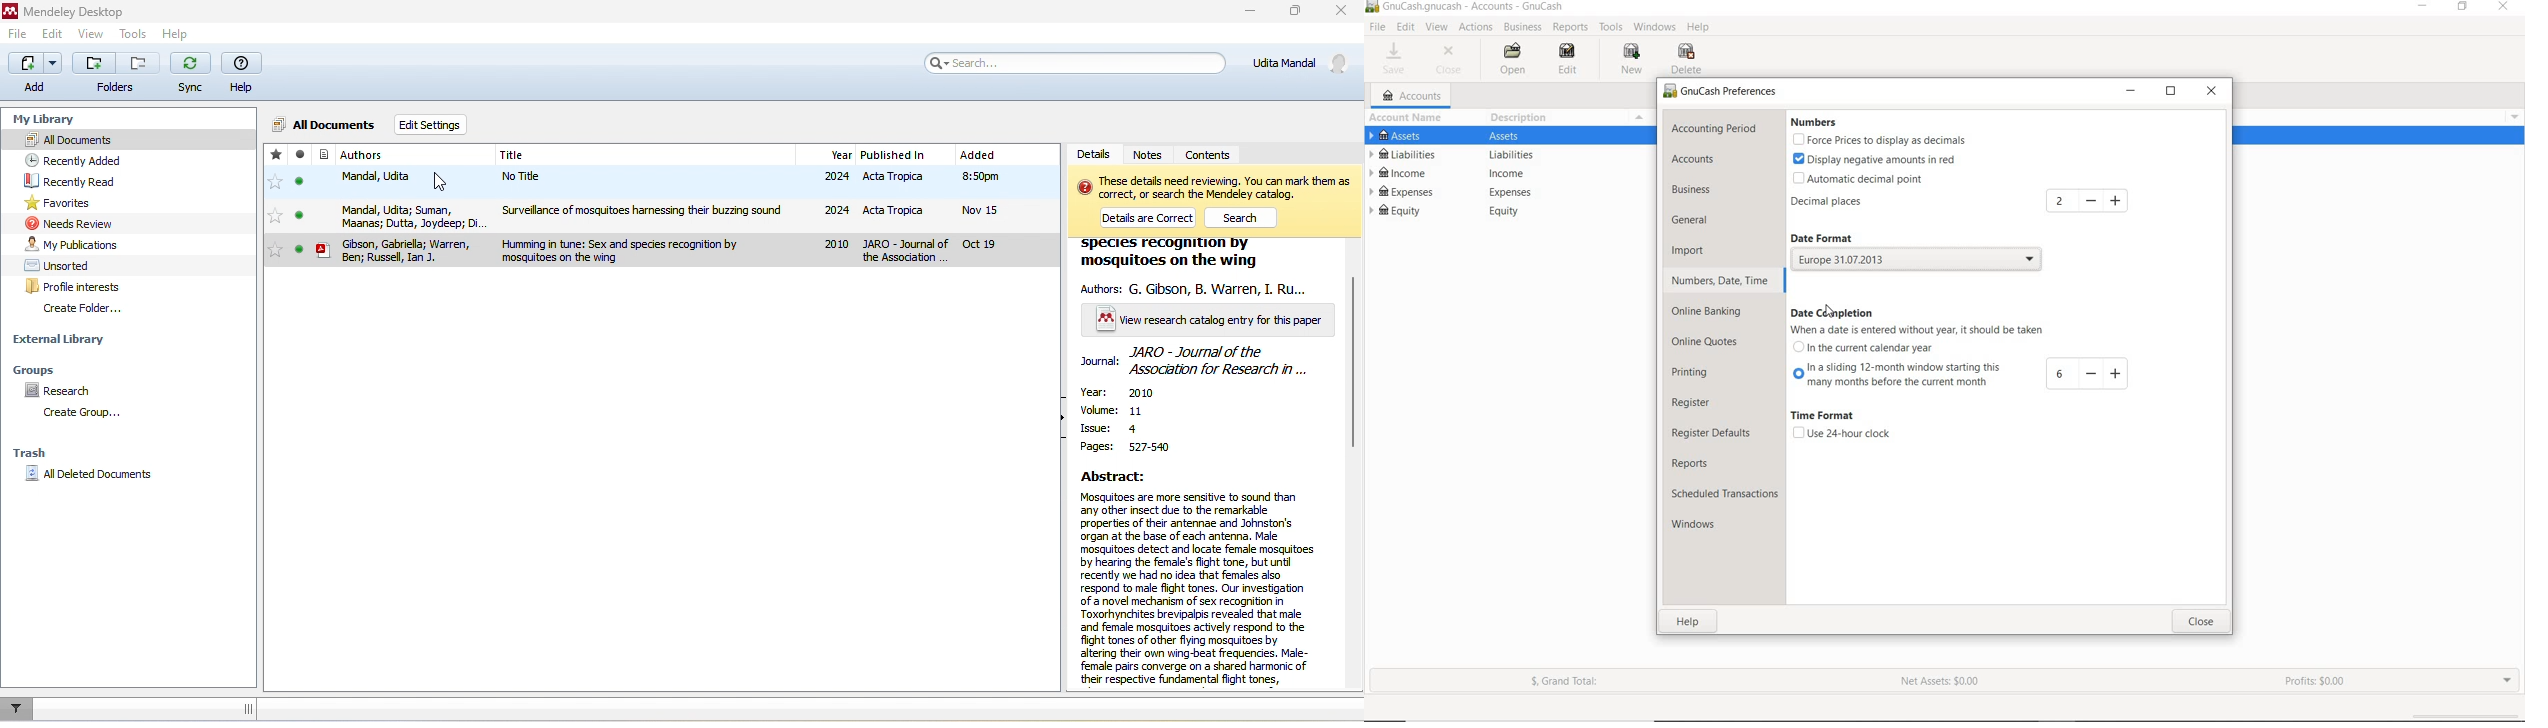  I want to click on add, so click(92, 62).